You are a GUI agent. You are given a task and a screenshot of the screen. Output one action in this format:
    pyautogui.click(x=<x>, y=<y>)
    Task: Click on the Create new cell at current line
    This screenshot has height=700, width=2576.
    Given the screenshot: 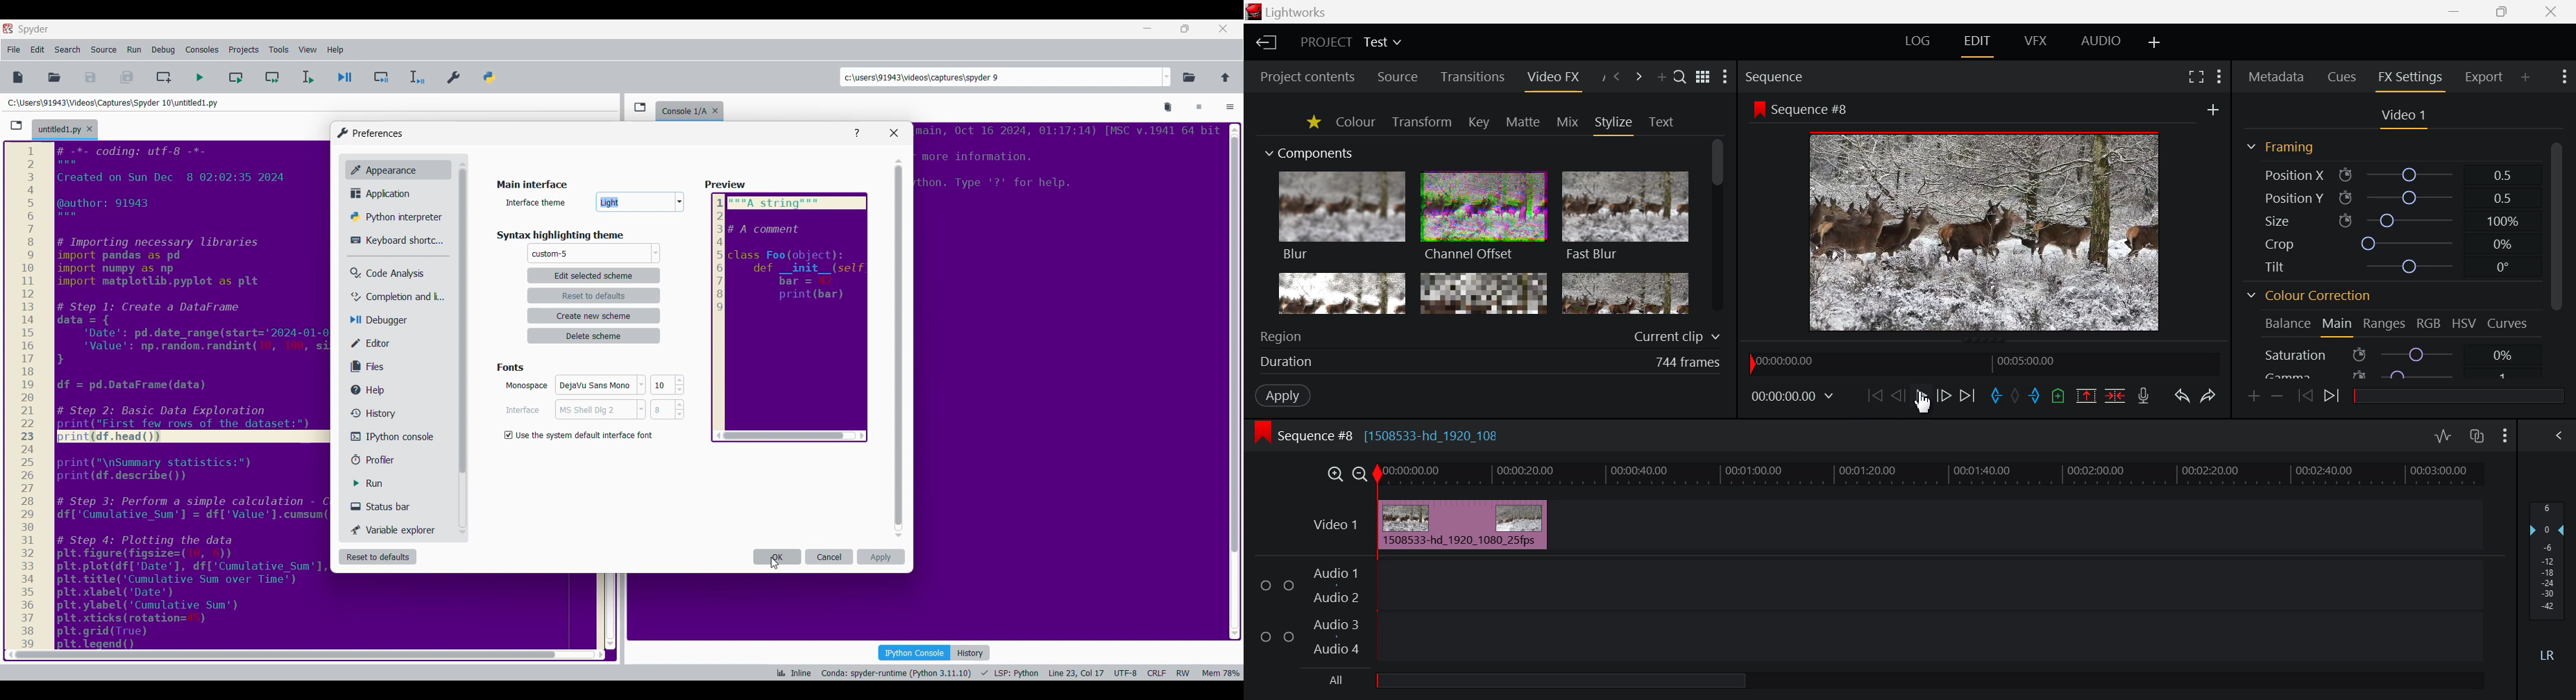 What is the action you would take?
    pyautogui.click(x=164, y=77)
    